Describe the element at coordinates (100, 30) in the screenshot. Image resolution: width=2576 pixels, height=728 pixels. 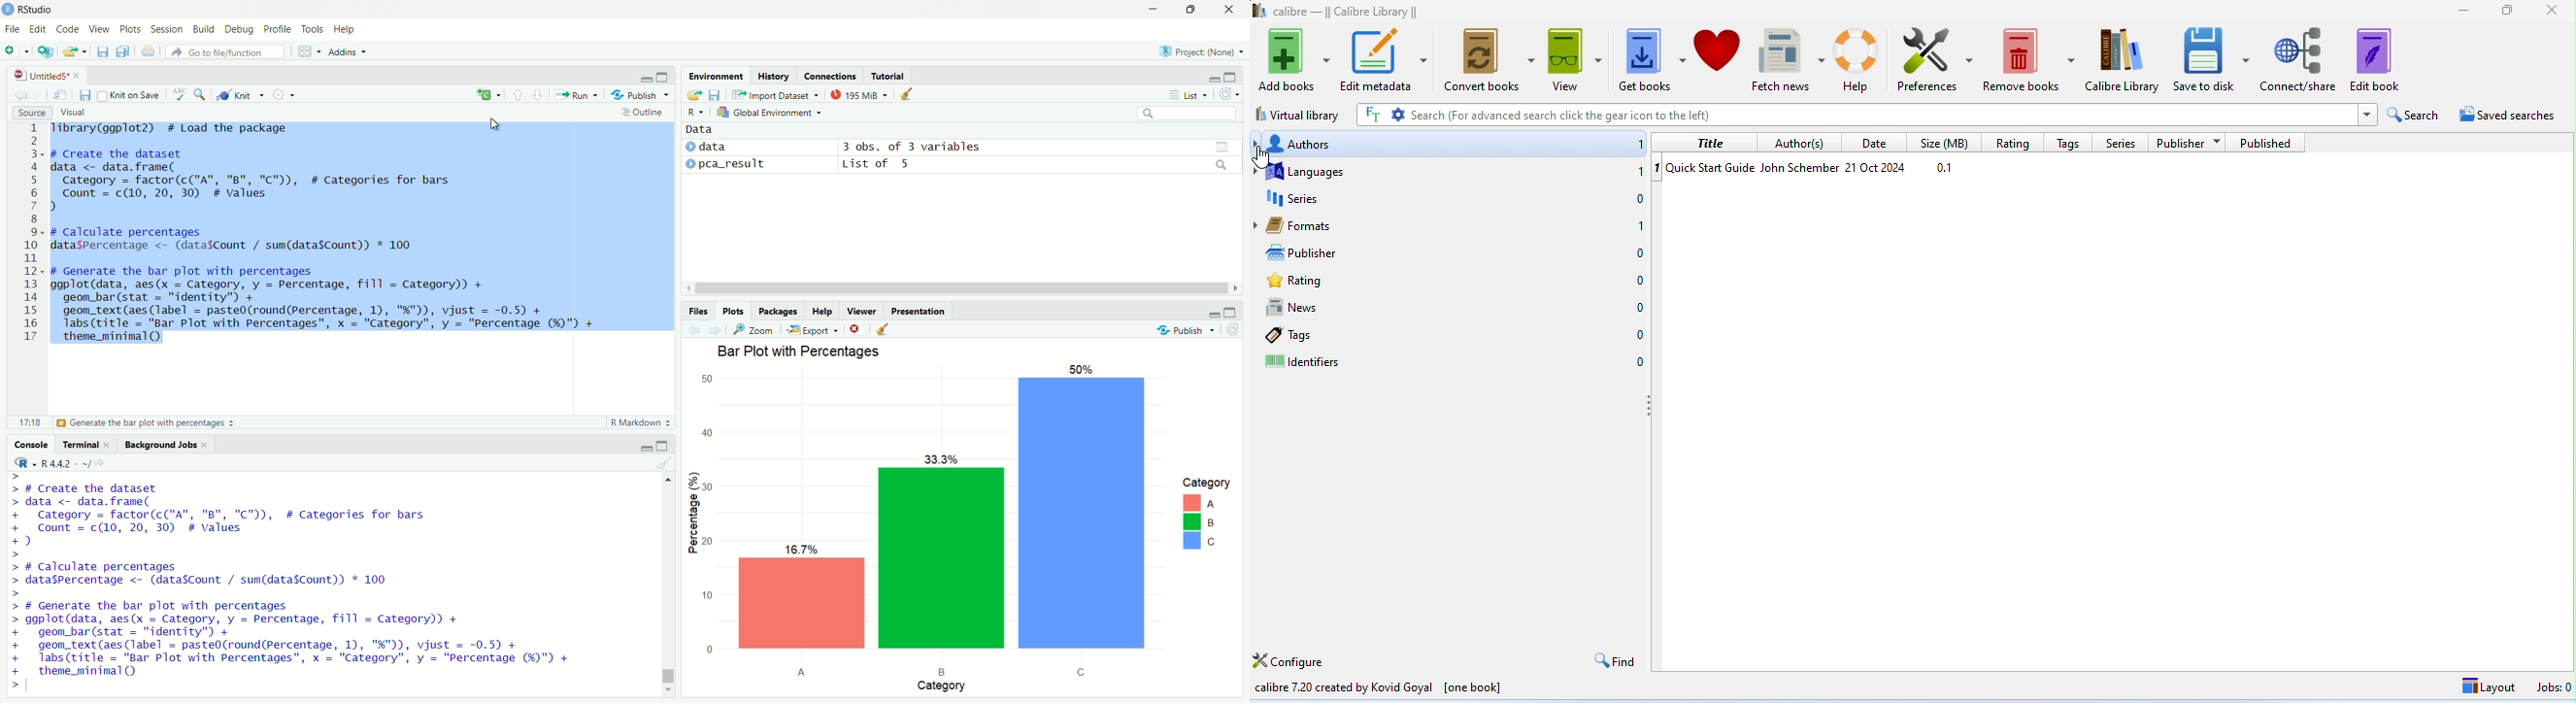
I see `View` at that location.